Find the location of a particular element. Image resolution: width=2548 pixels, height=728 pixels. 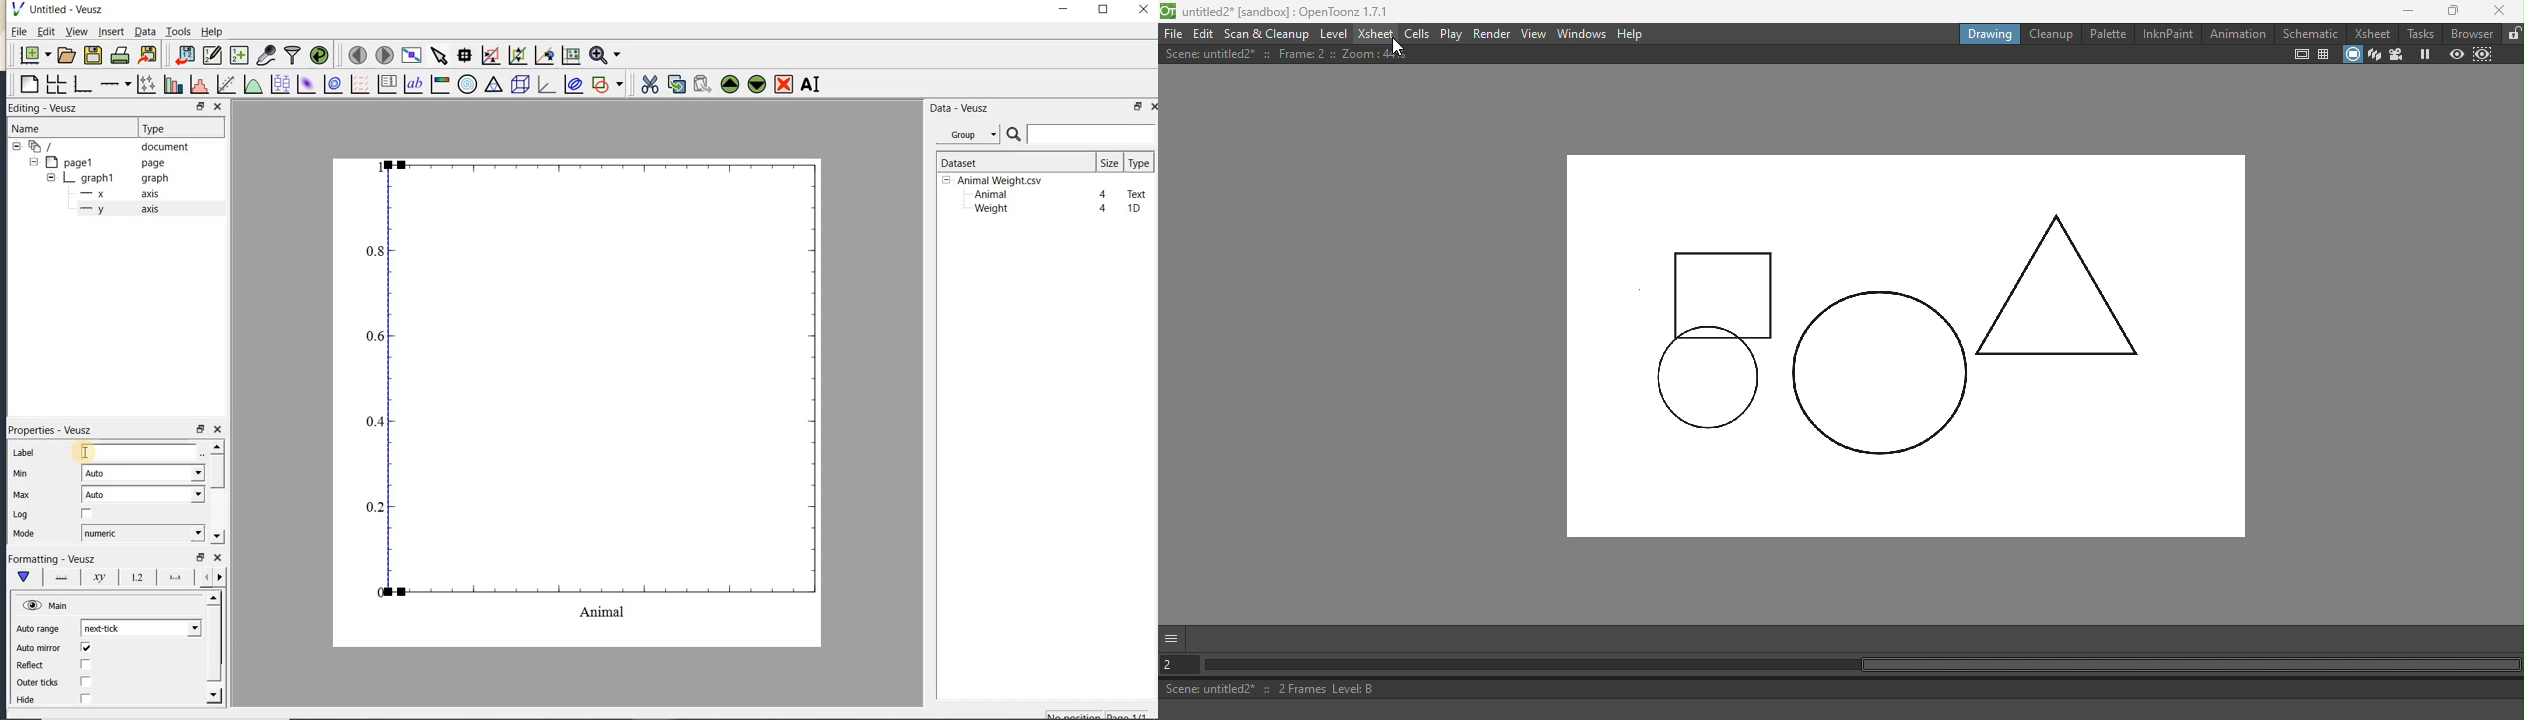

Label is located at coordinates (26, 453).